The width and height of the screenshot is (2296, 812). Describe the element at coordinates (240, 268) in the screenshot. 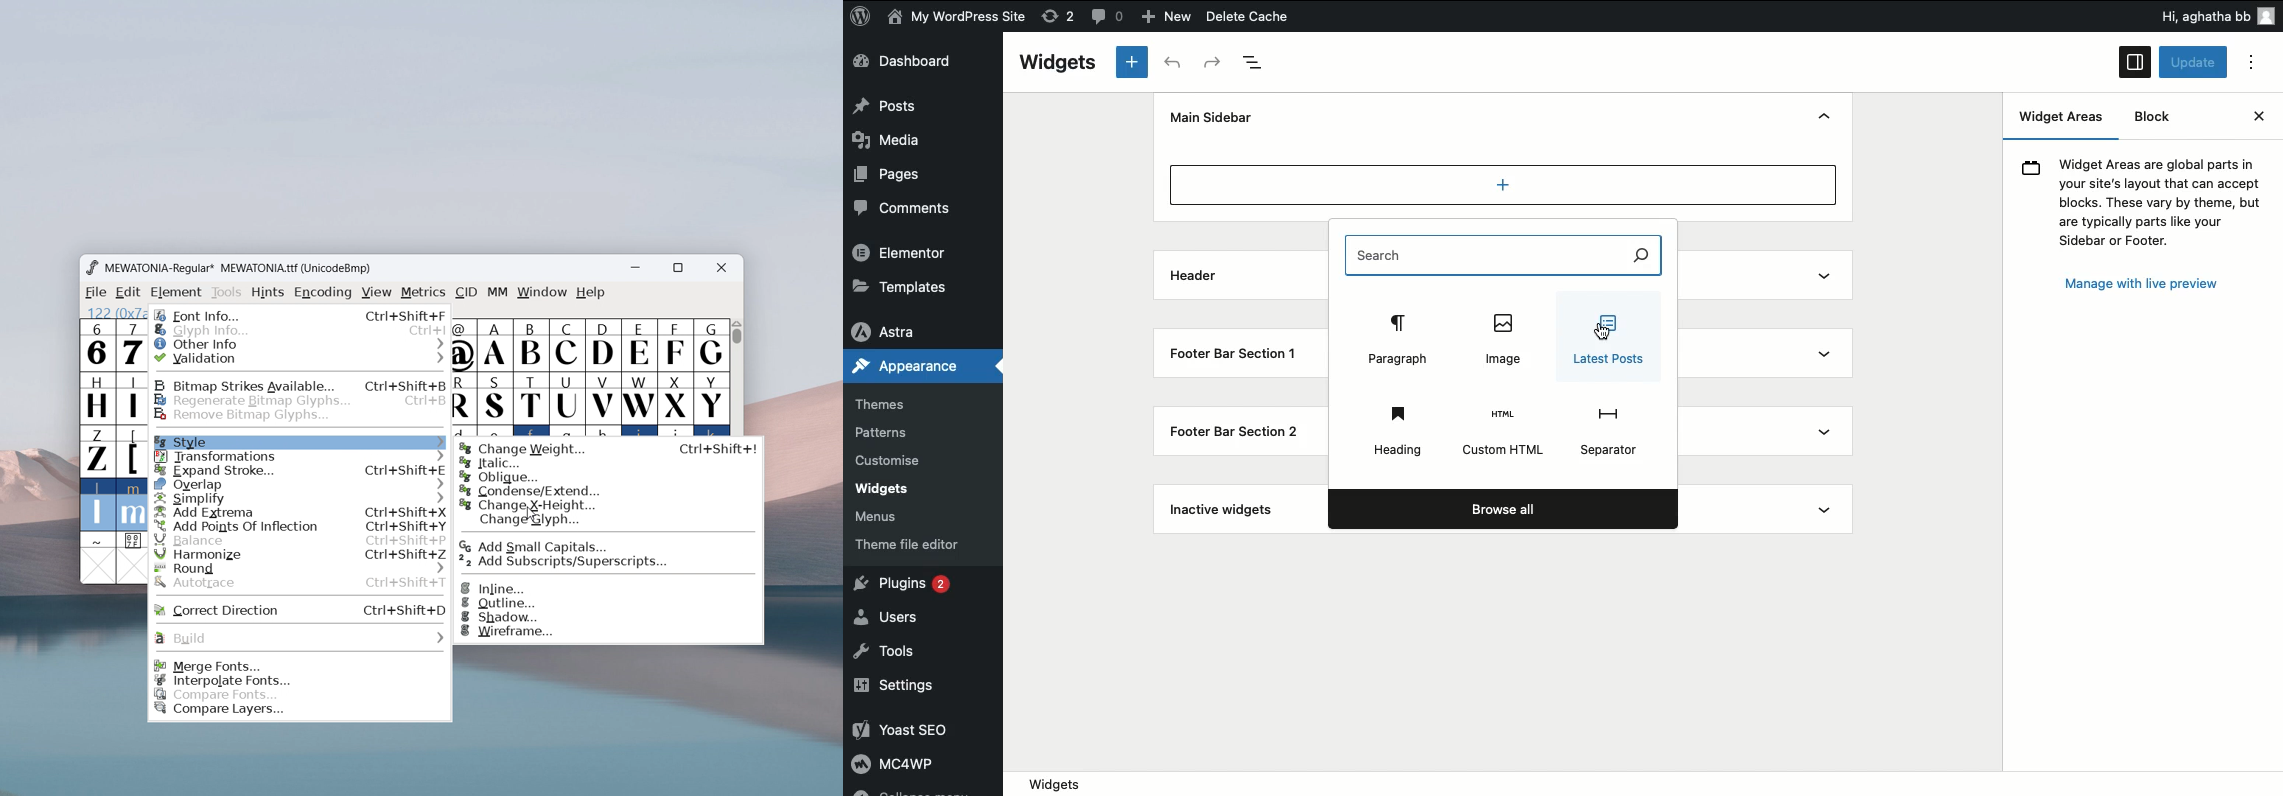

I see `MEWATONIA-Regular* MEWATONIA.ttf (UnicodeBmp)` at that location.